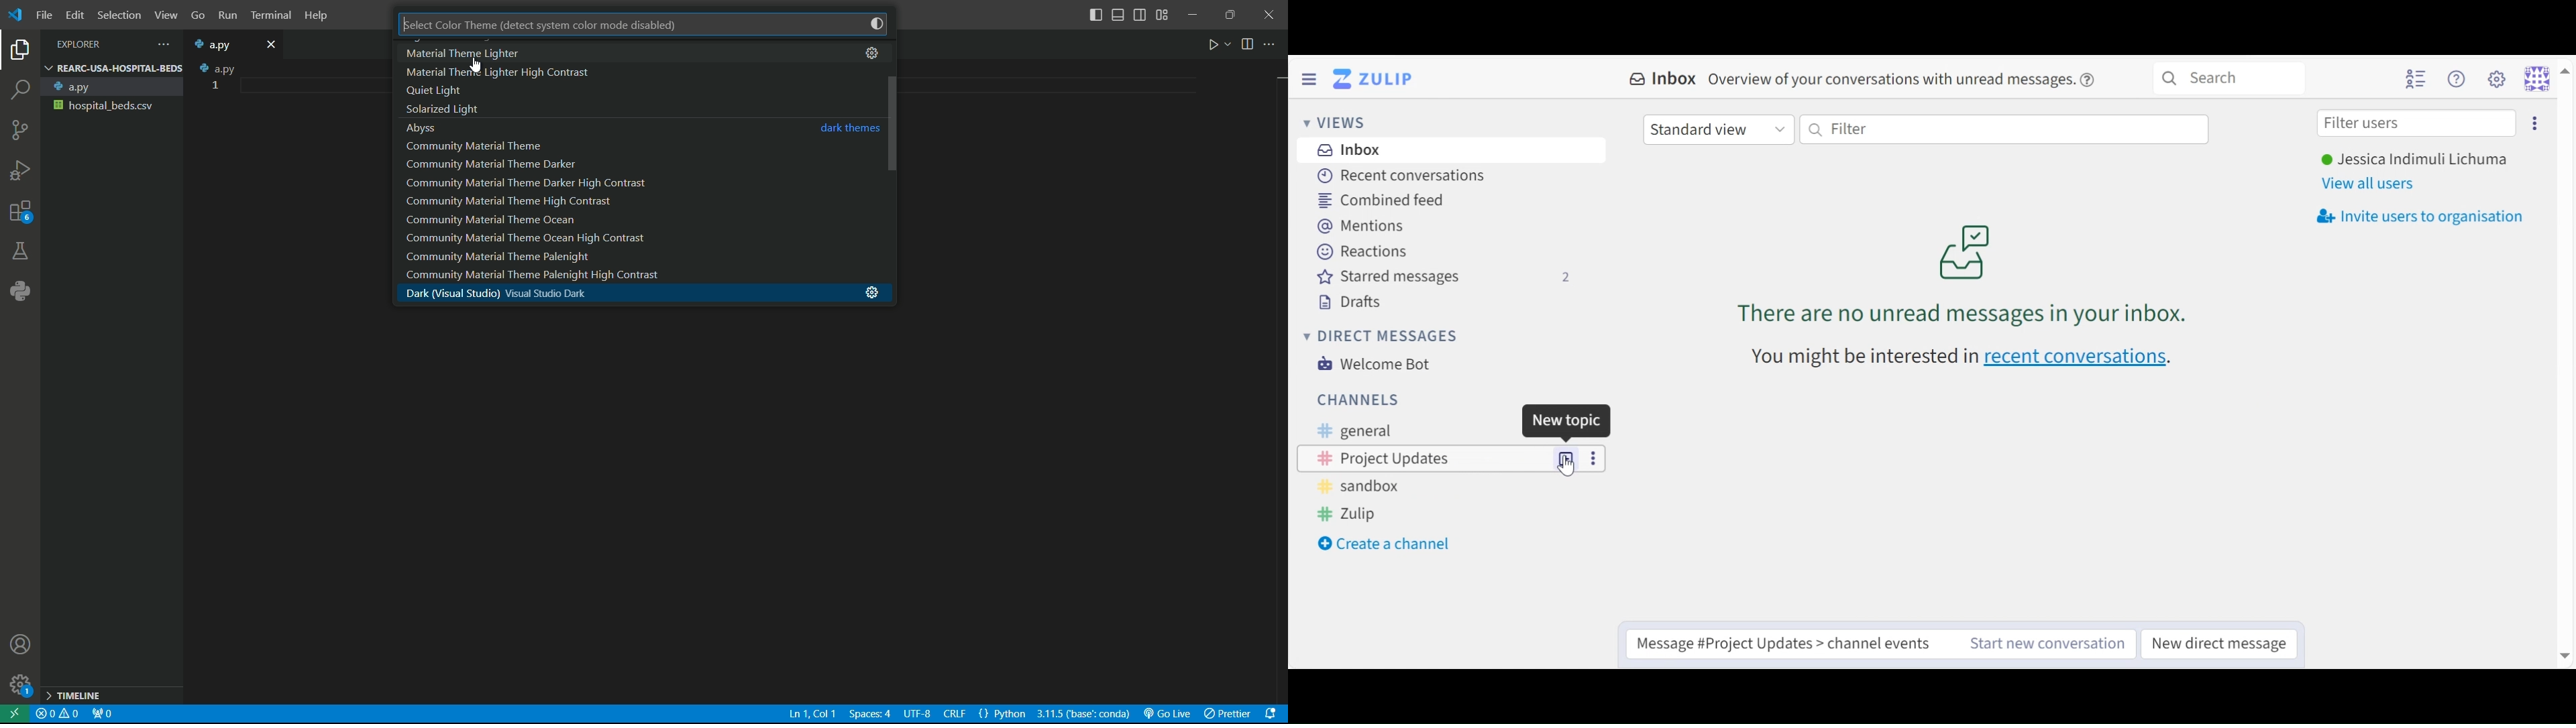 This screenshot has height=728, width=2576. Describe the element at coordinates (272, 16) in the screenshot. I see `terminal menu` at that location.